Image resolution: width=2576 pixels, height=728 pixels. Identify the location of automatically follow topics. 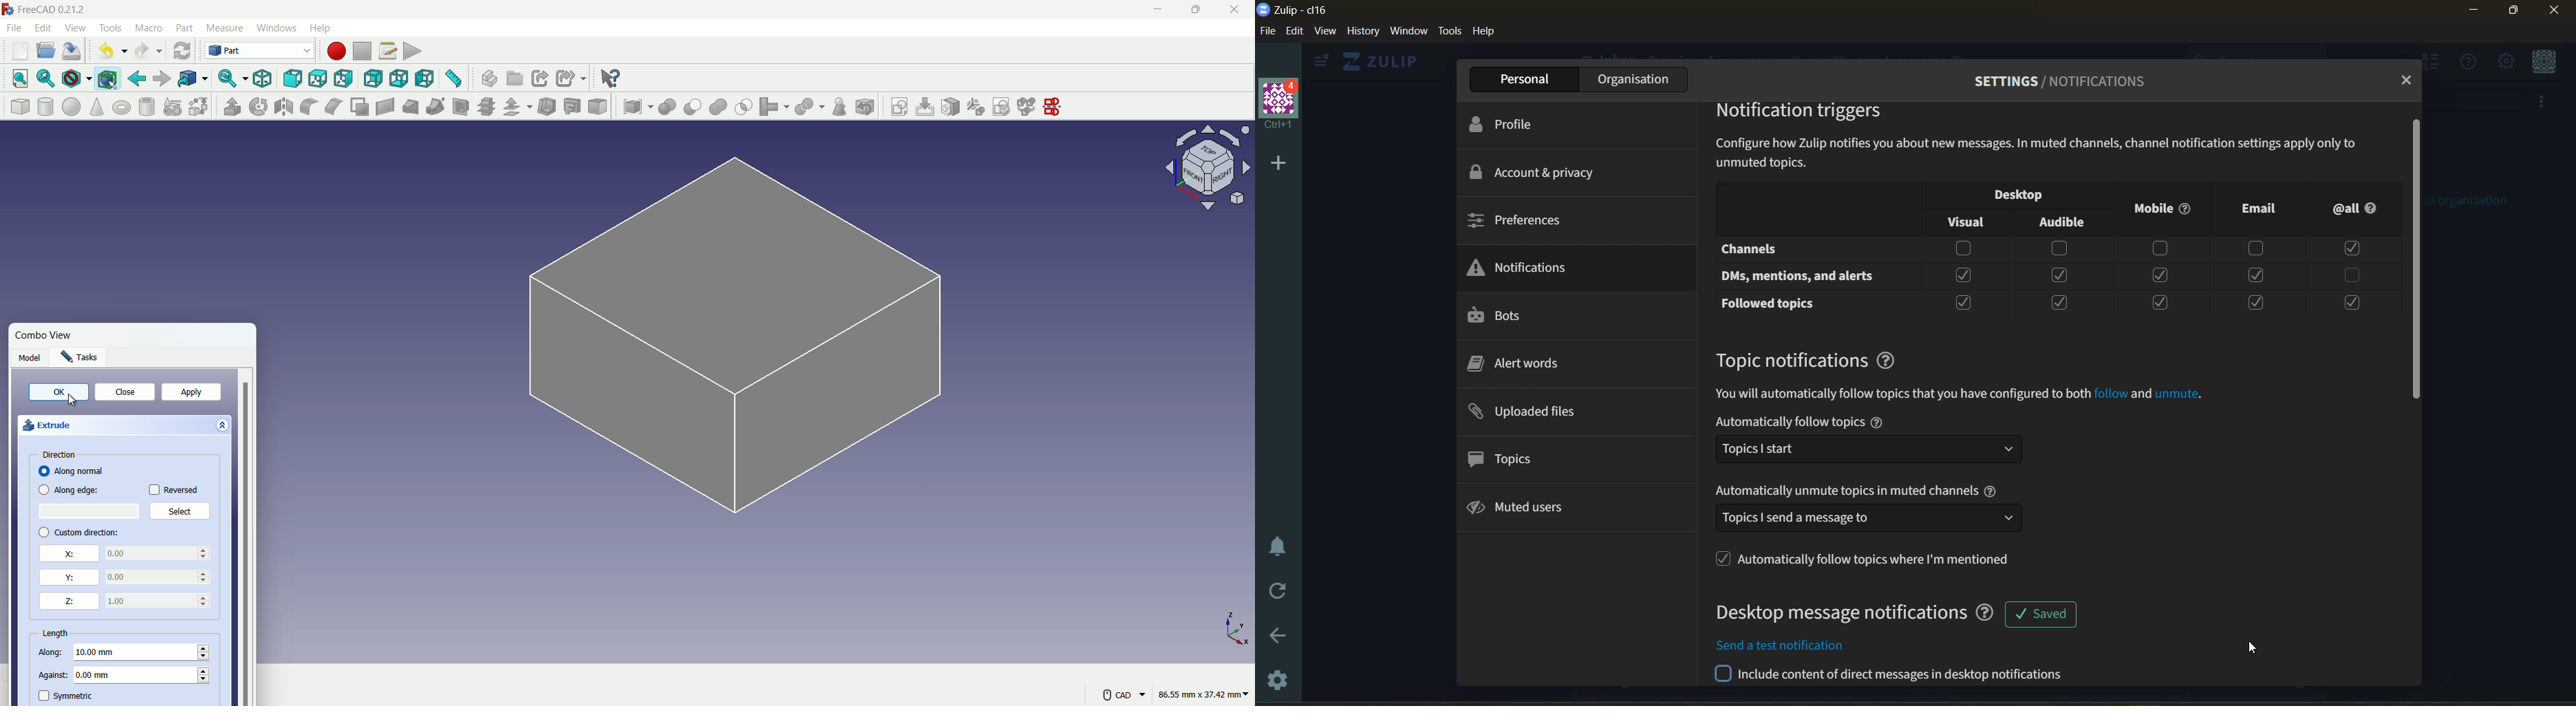
(1869, 421).